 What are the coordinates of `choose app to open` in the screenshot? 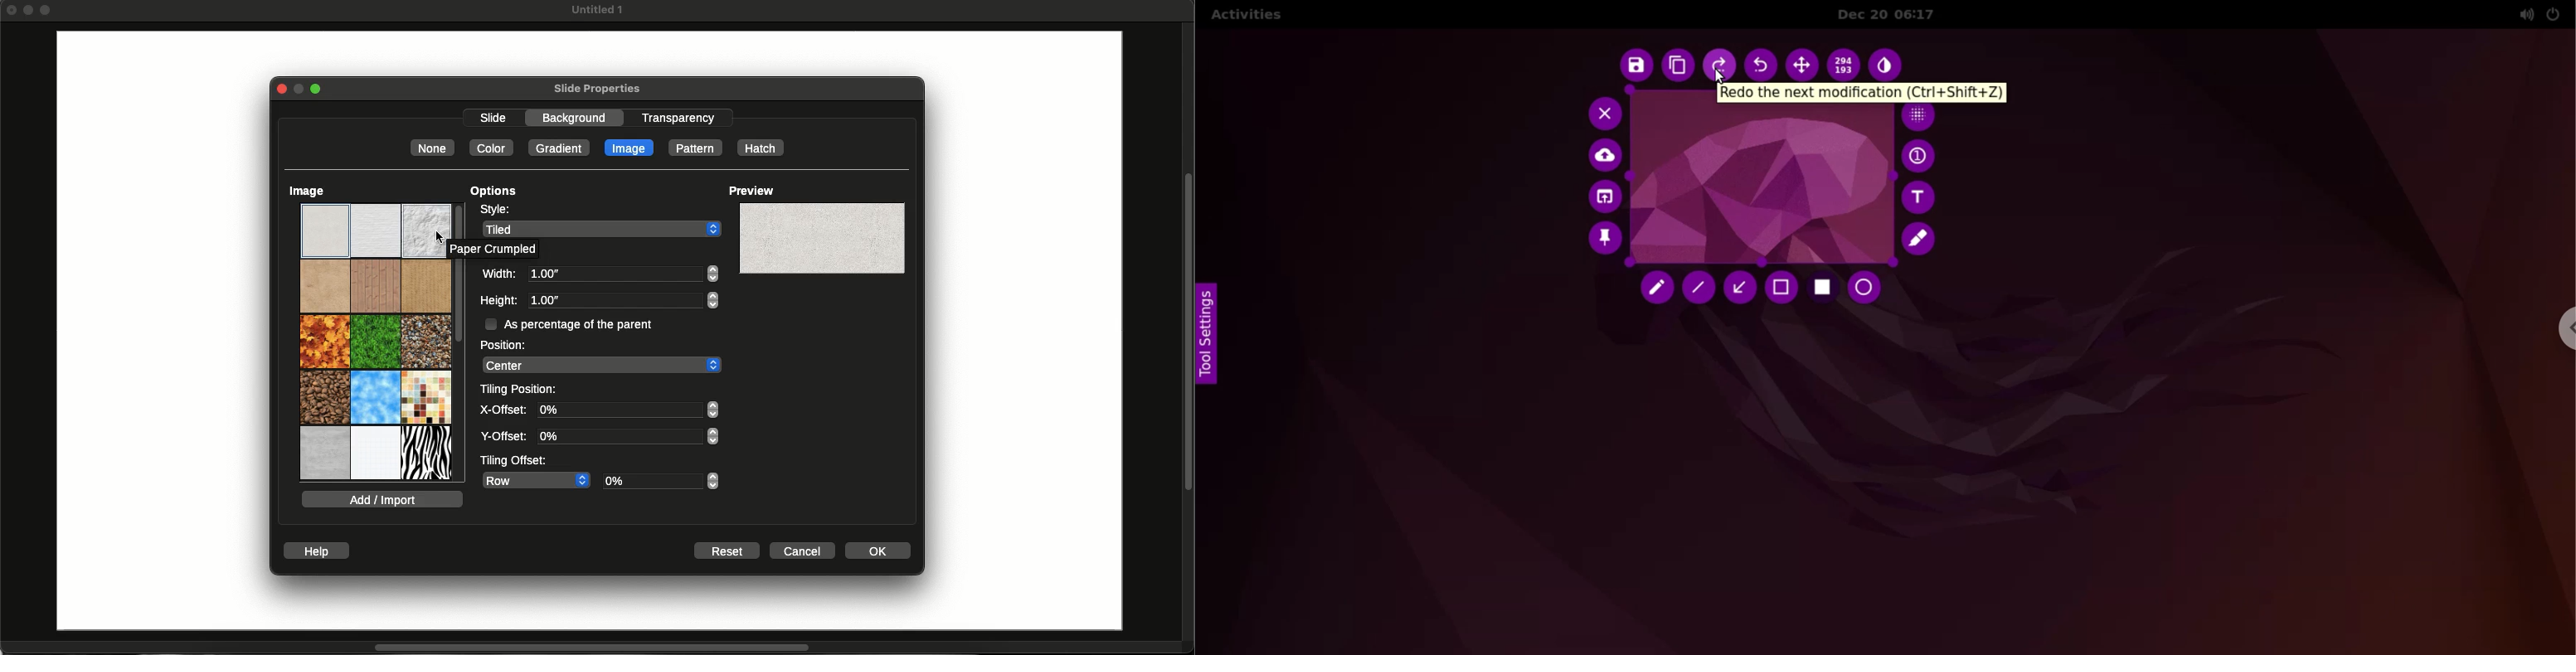 It's located at (1603, 198).